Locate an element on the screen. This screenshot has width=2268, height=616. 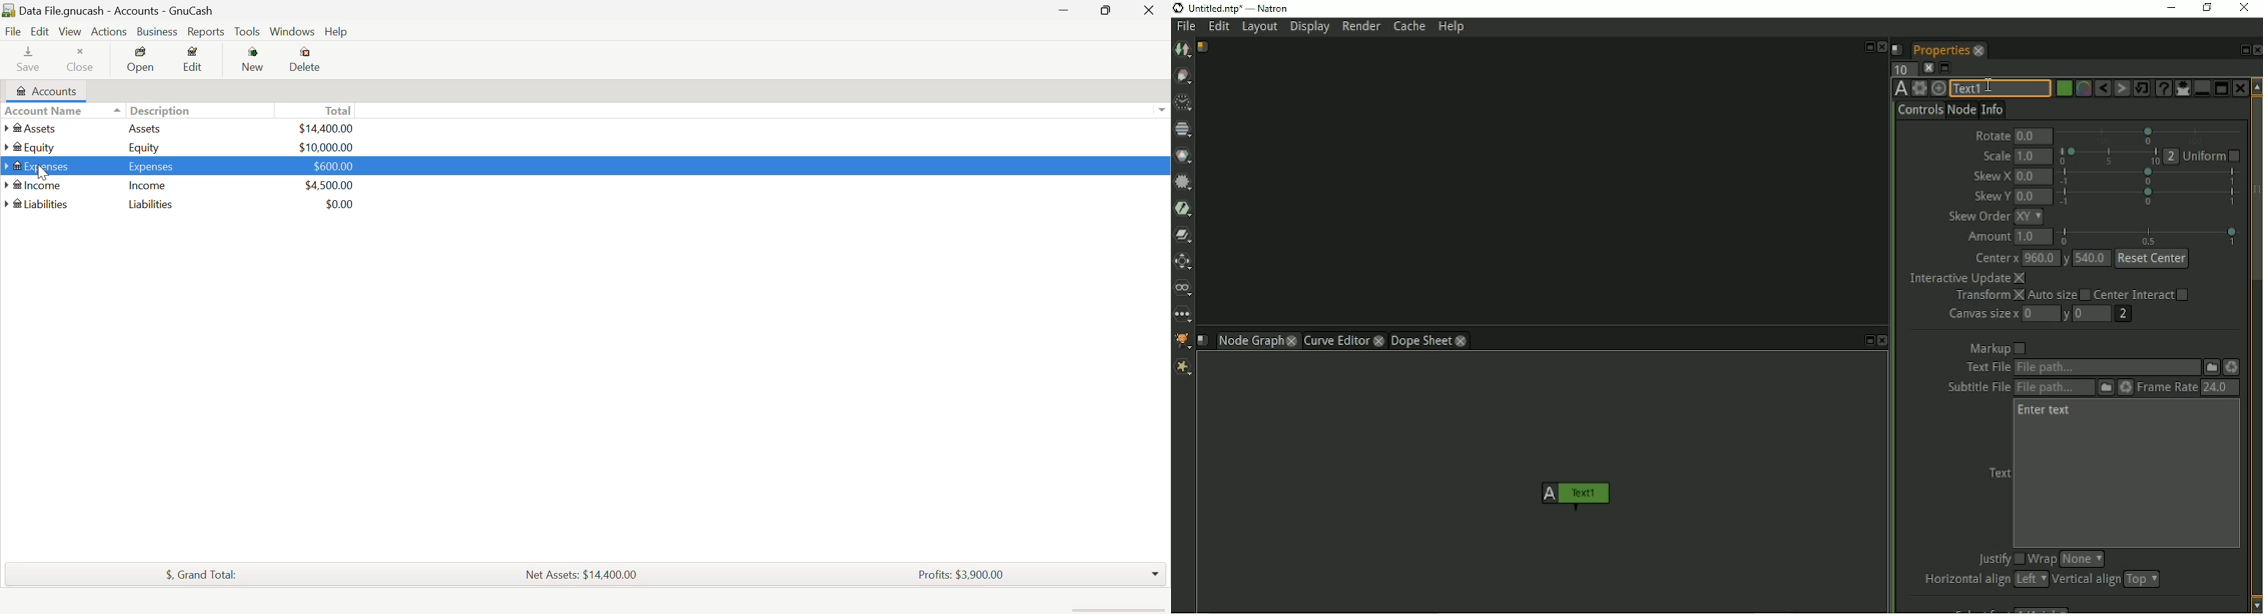
Script is located at coordinates (1898, 49).